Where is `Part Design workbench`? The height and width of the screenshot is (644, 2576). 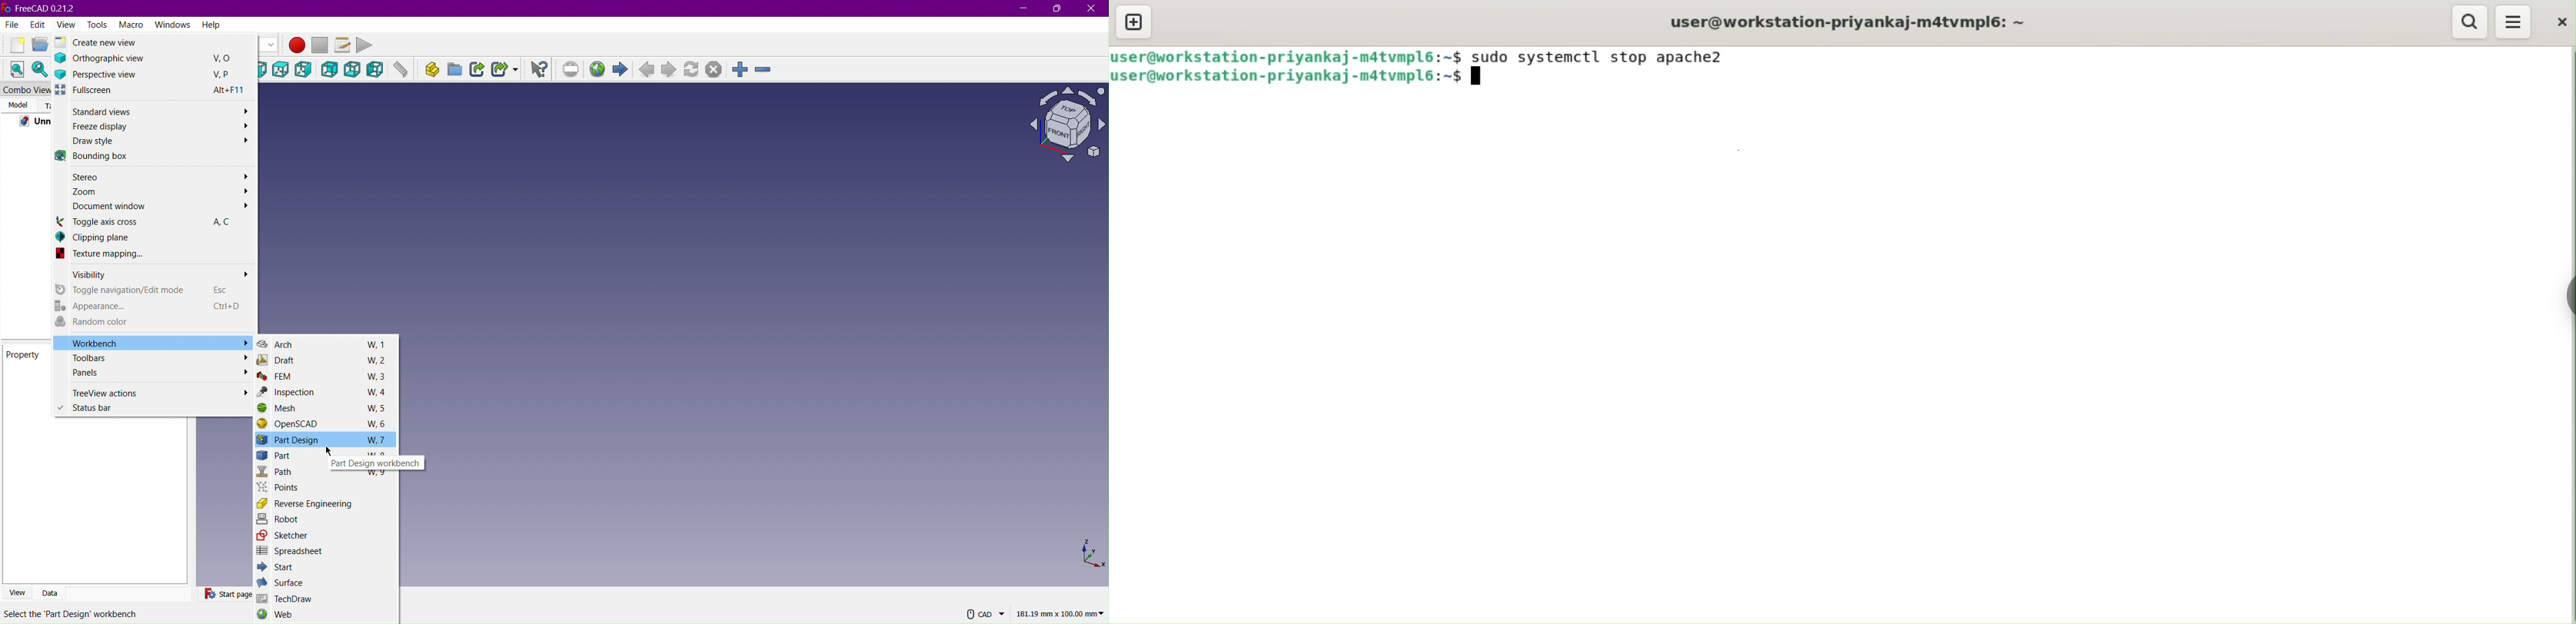
Part Design workbench is located at coordinates (379, 463).